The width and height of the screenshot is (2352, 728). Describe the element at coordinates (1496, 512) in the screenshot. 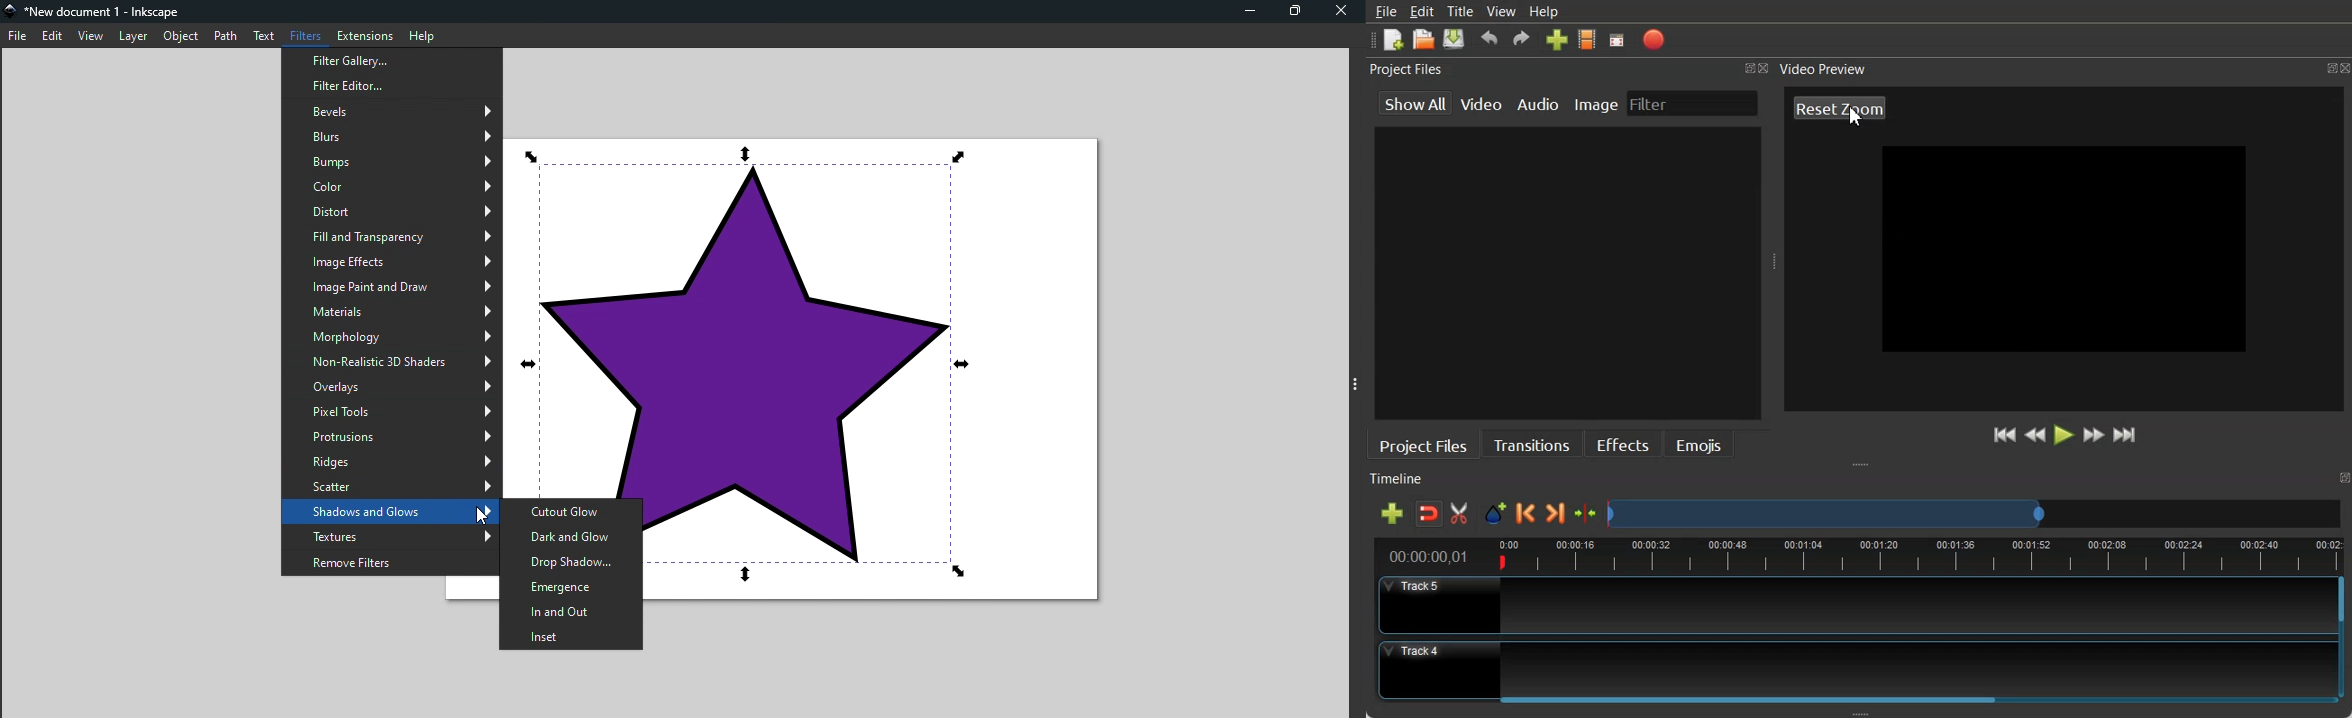

I see `Add Marker` at that location.